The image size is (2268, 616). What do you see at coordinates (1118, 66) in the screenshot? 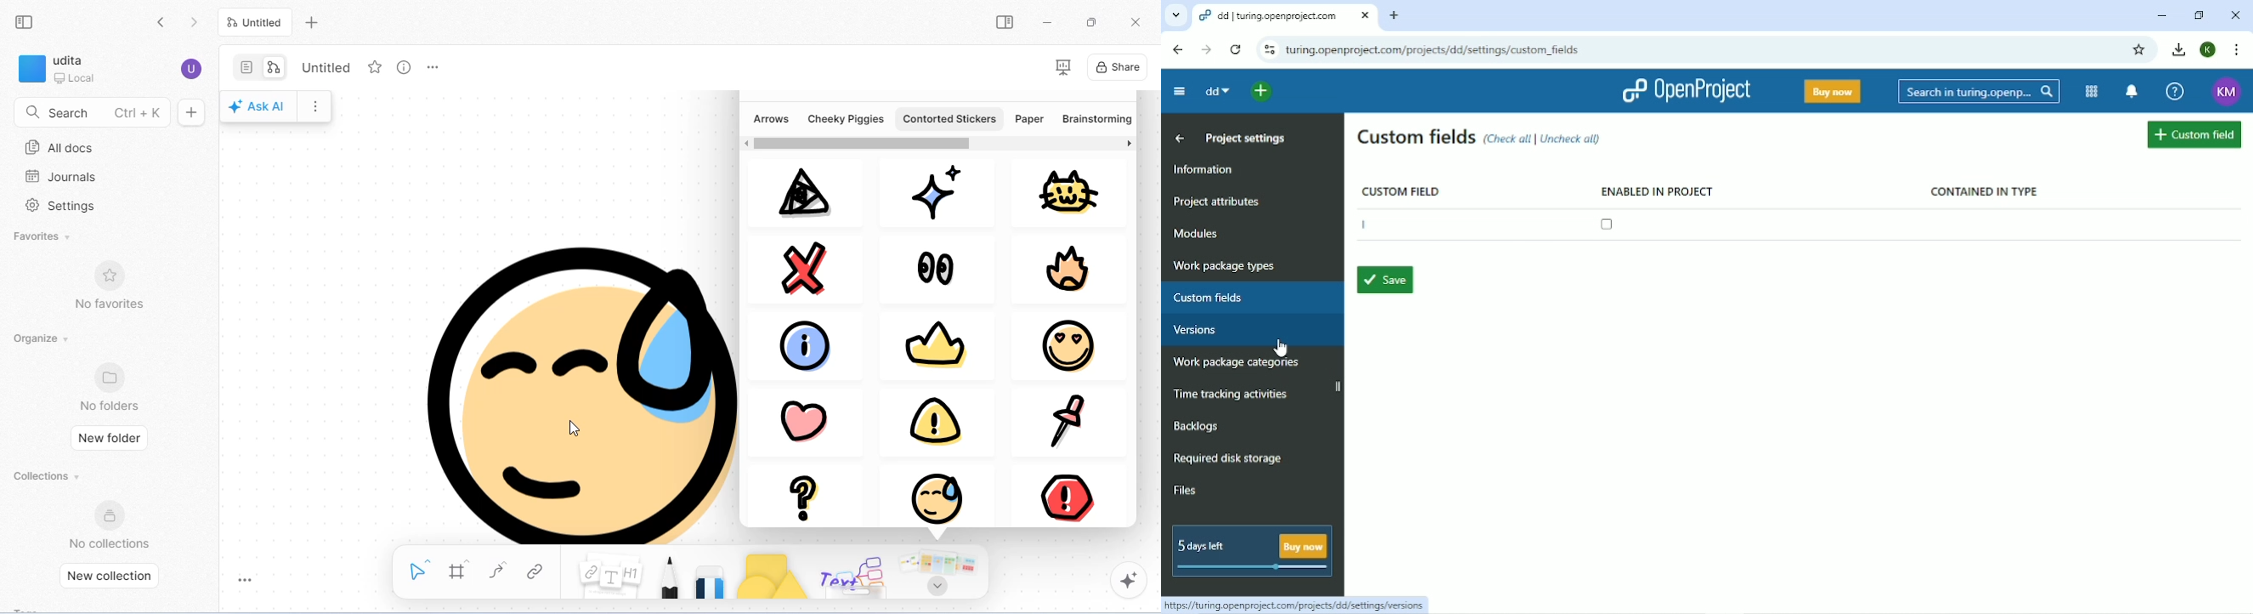
I see `share` at bounding box center [1118, 66].